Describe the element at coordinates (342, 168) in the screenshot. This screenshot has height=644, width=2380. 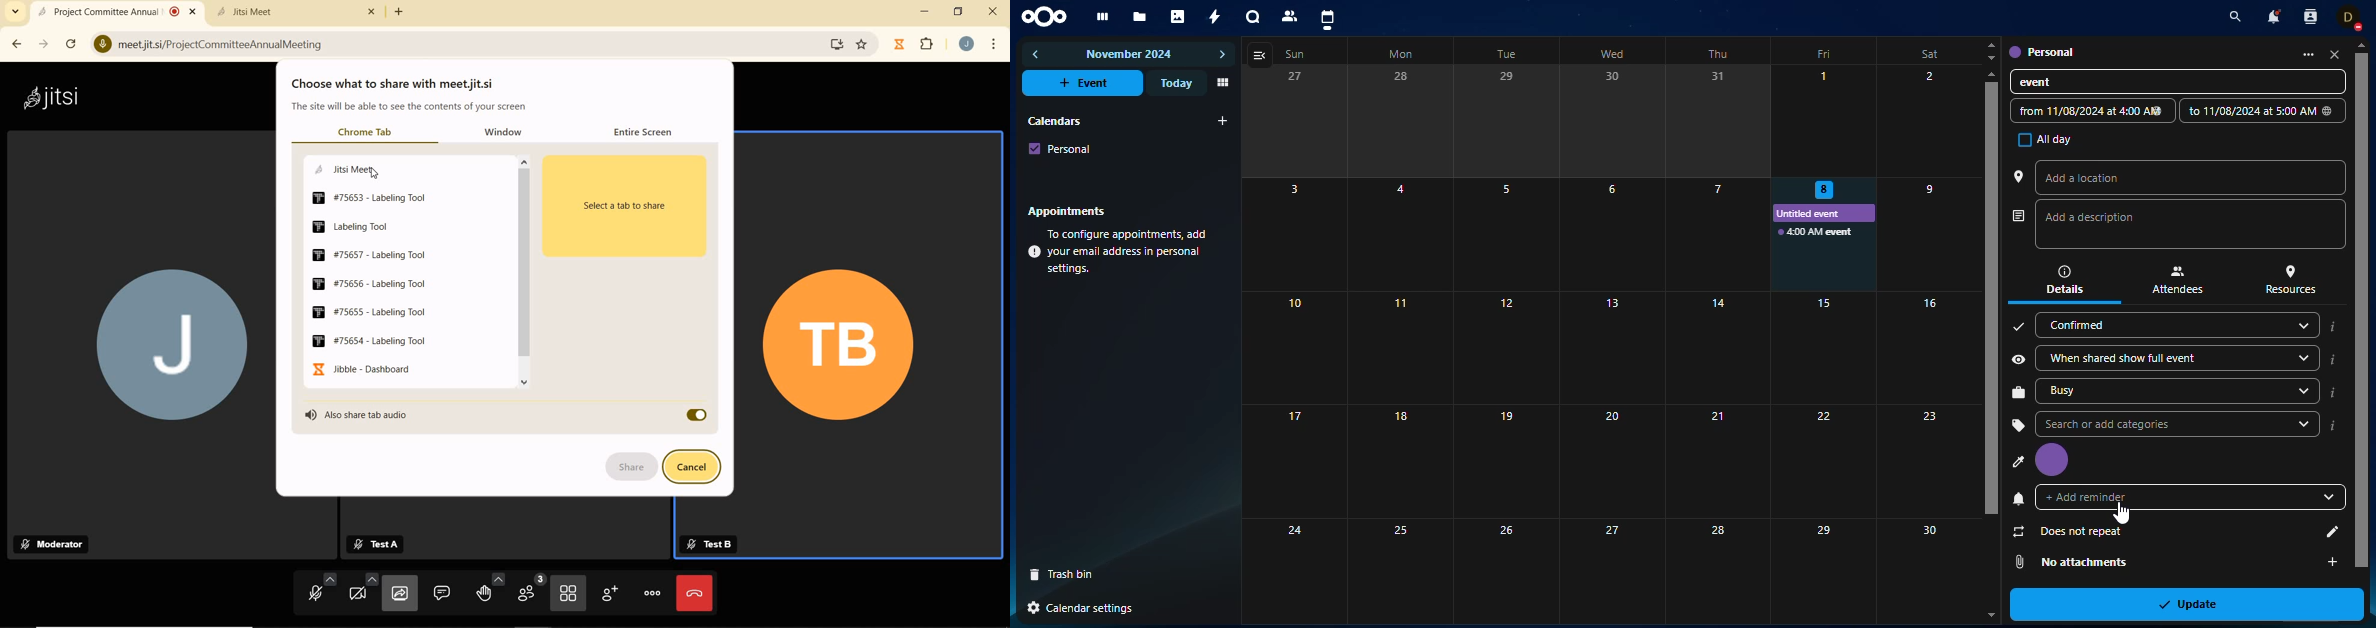
I see `Jitsi Meet` at that location.